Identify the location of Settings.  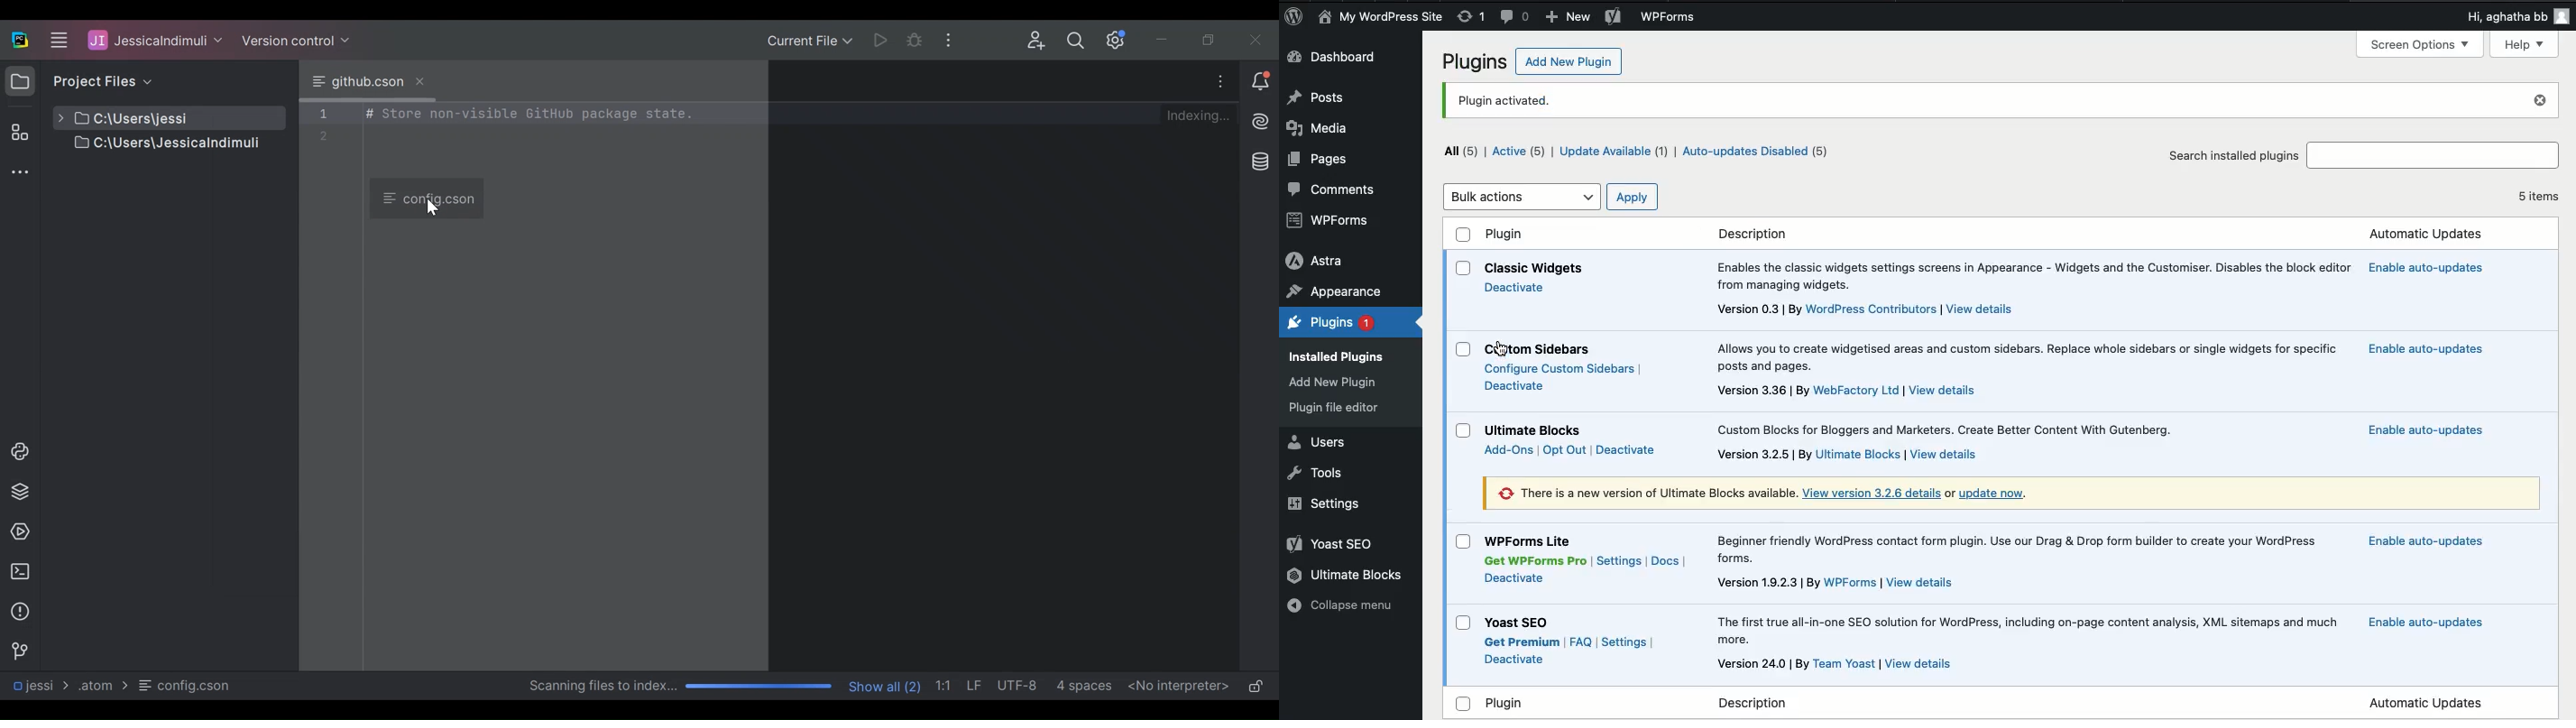
(1327, 503).